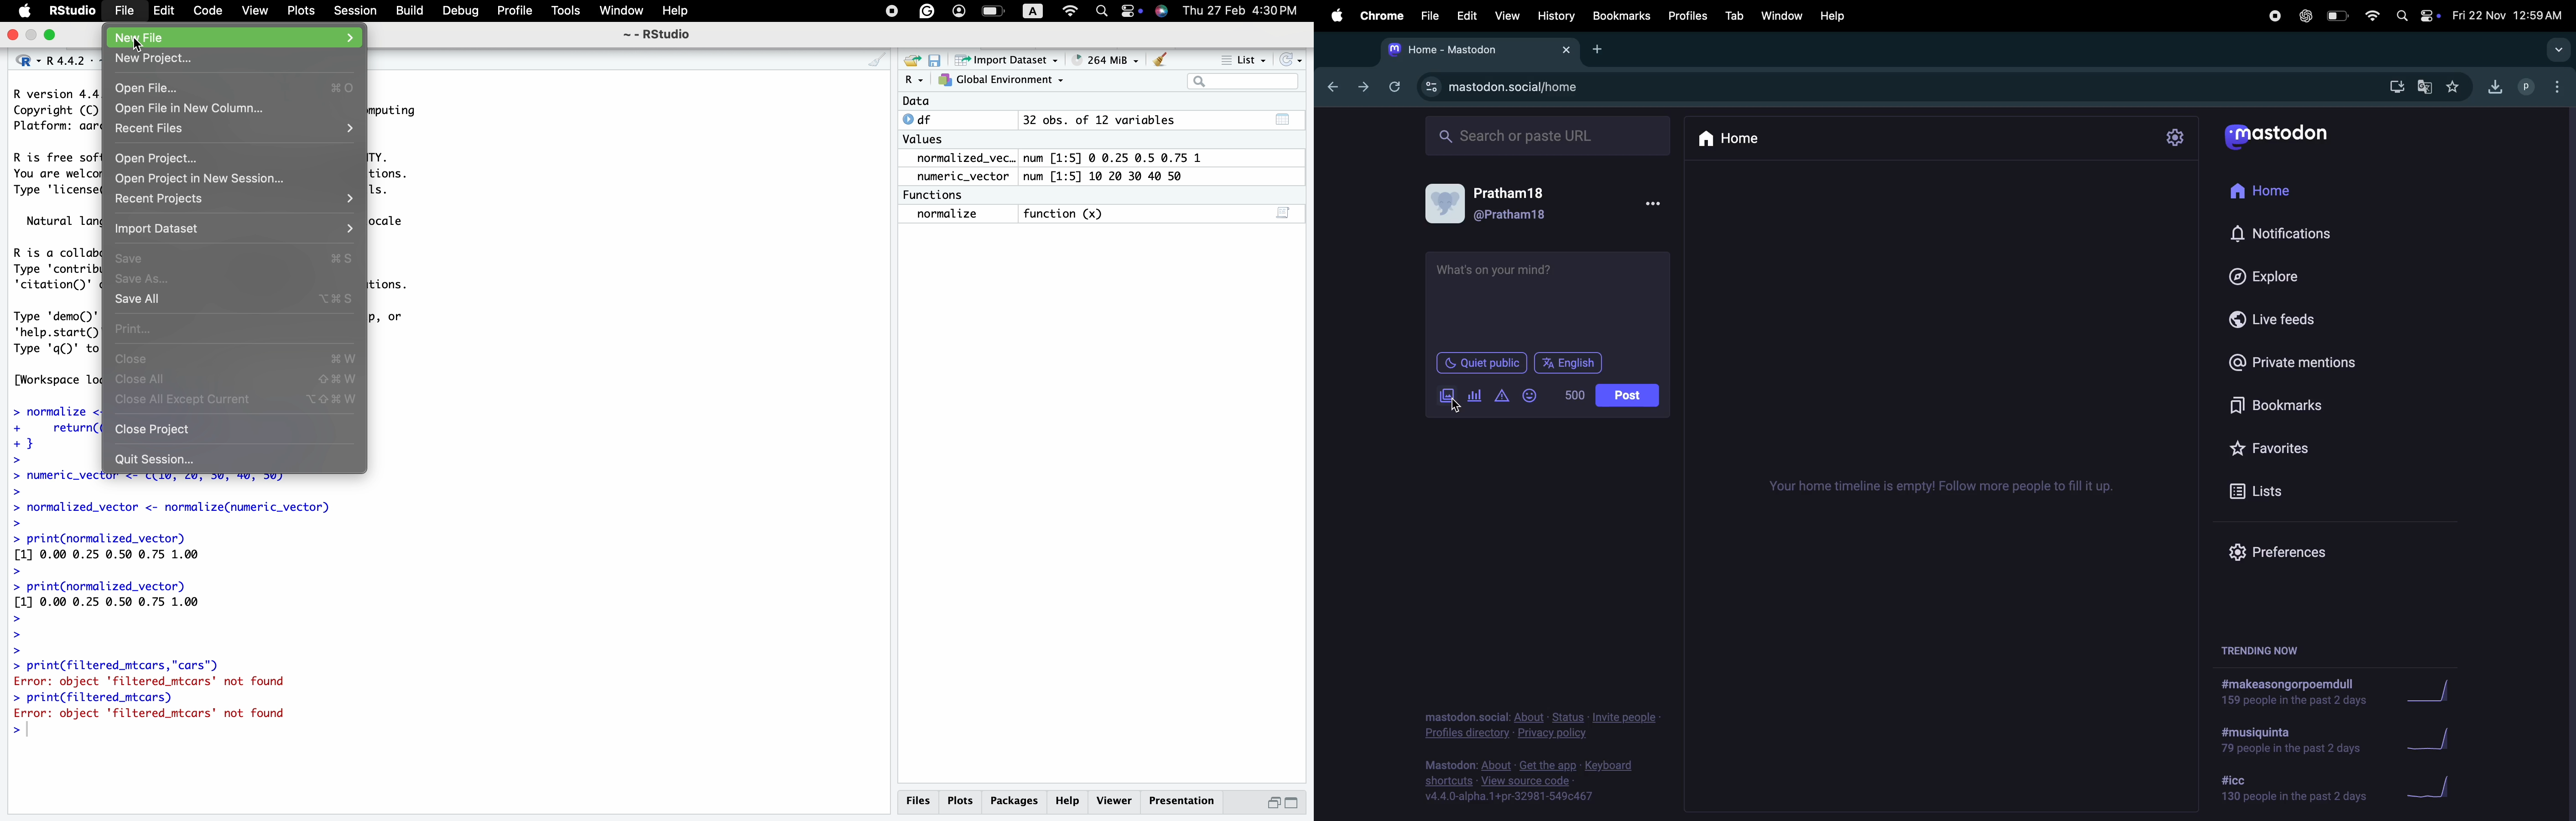  What do you see at coordinates (2434, 692) in the screenshot?
I see `graphs` at bounding box center [2434, 692].